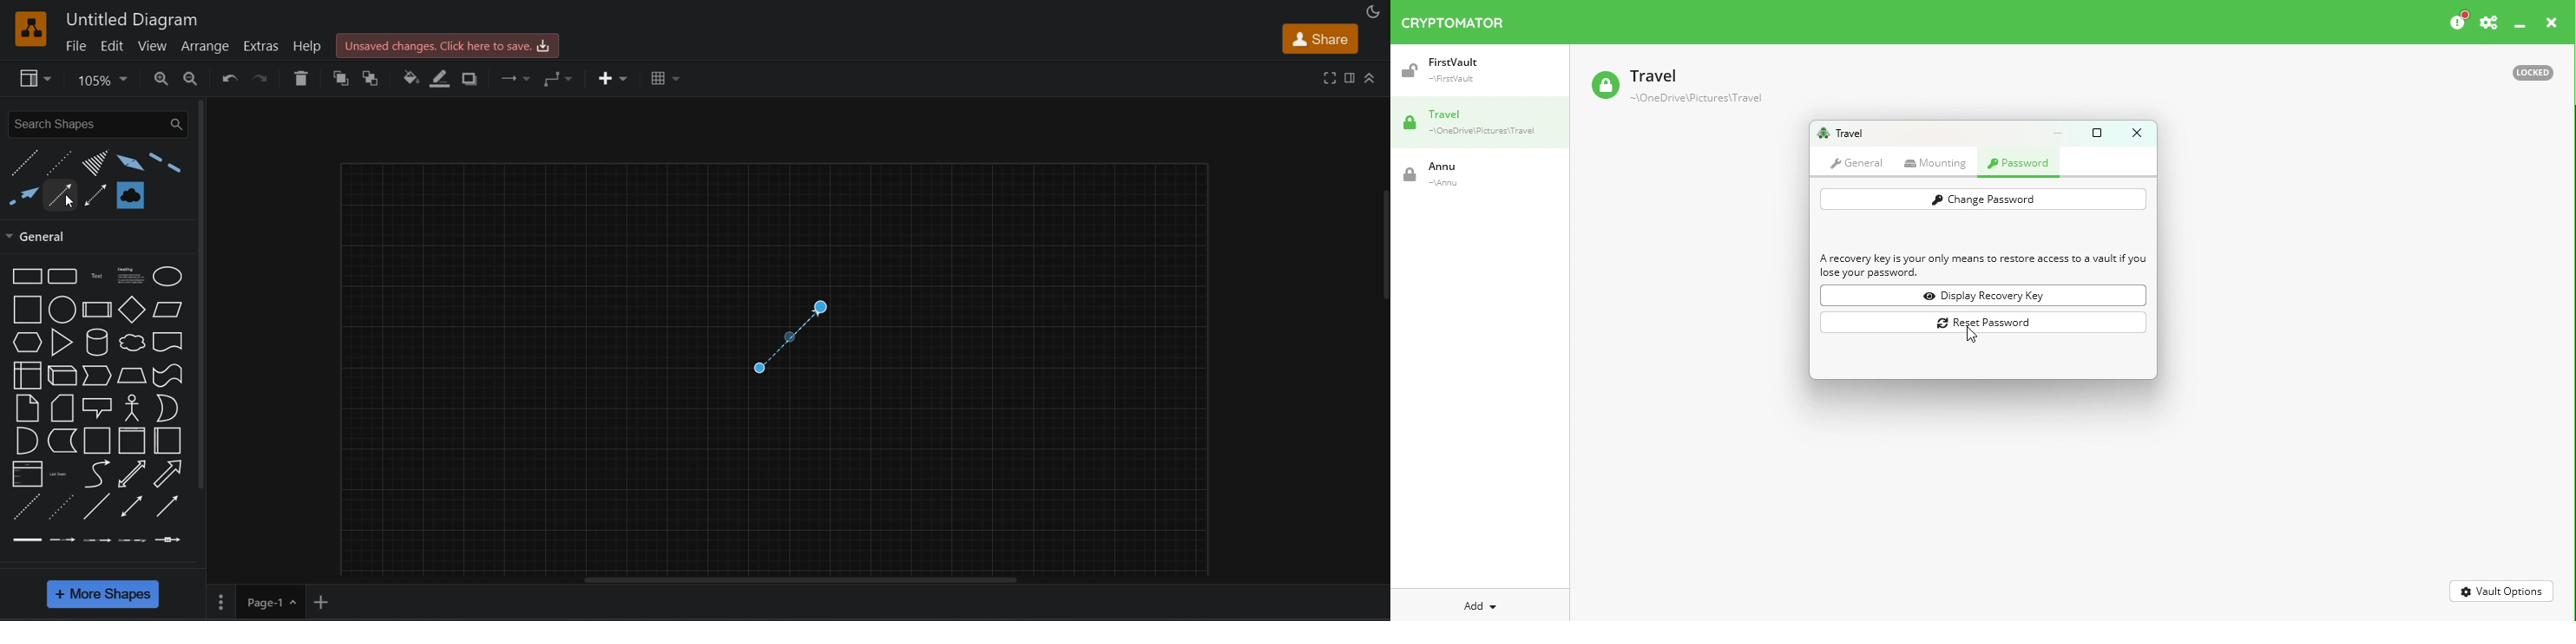 The height and width of the screenshot is (644, 2576). I want to click on extras, so click(261, 46).